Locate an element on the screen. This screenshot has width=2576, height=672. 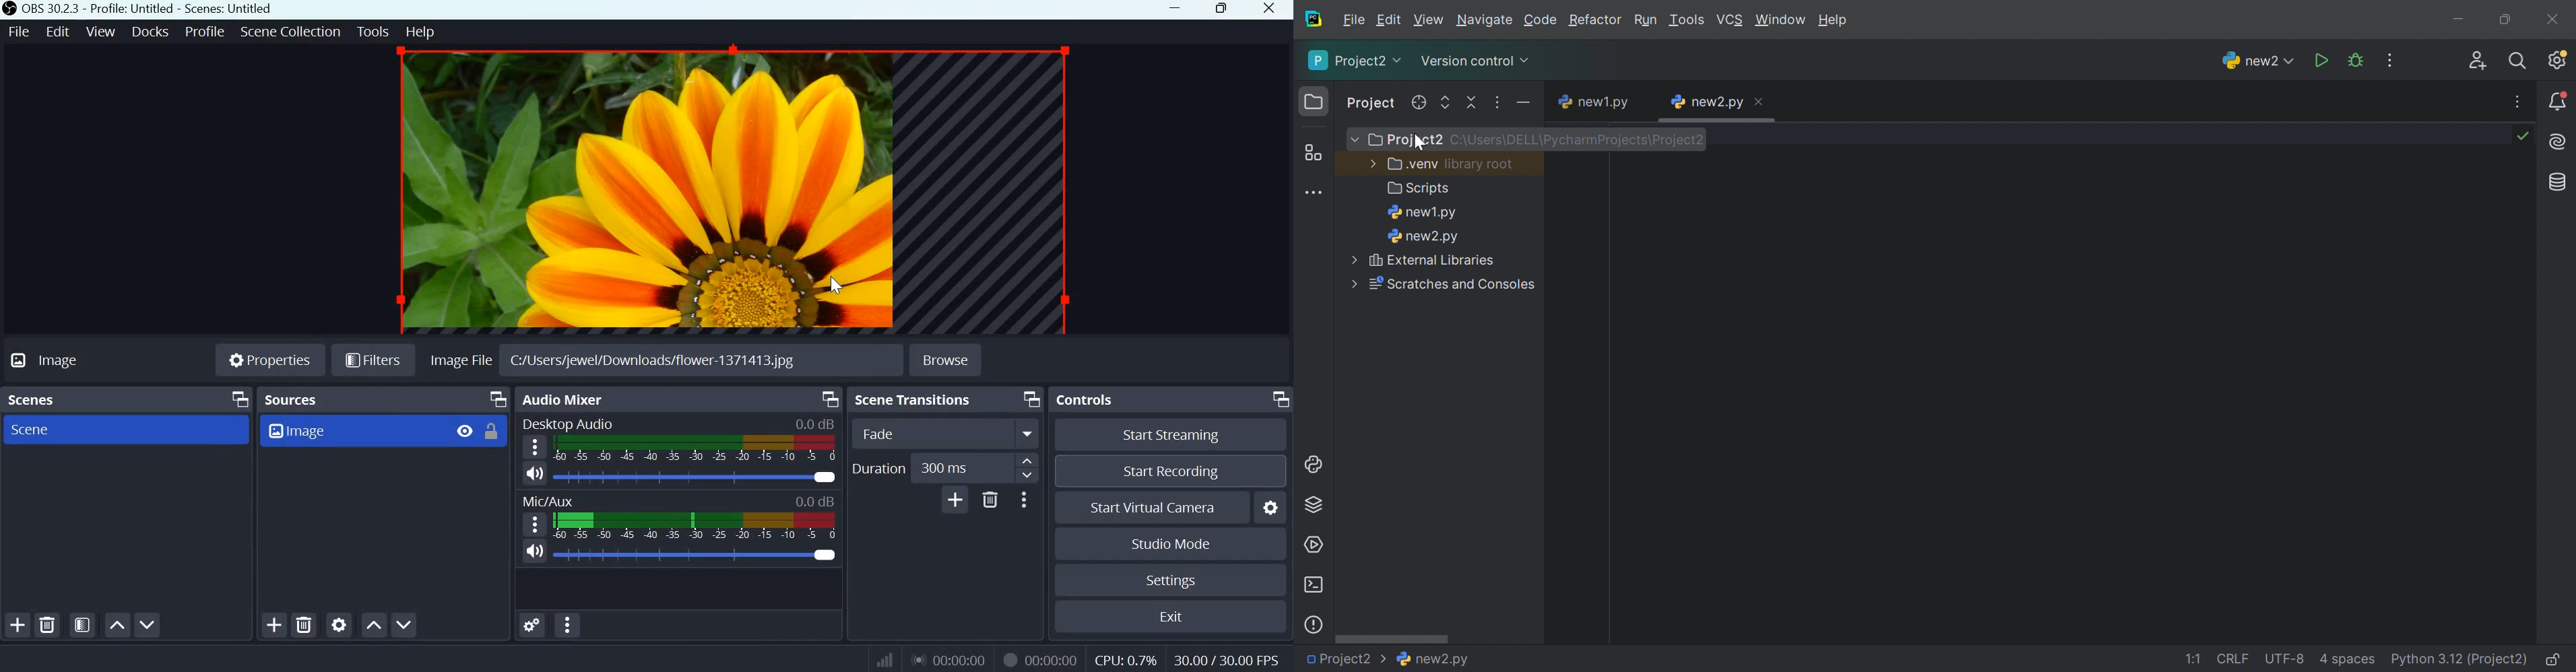
Run is located at coordinates (2323, 61).